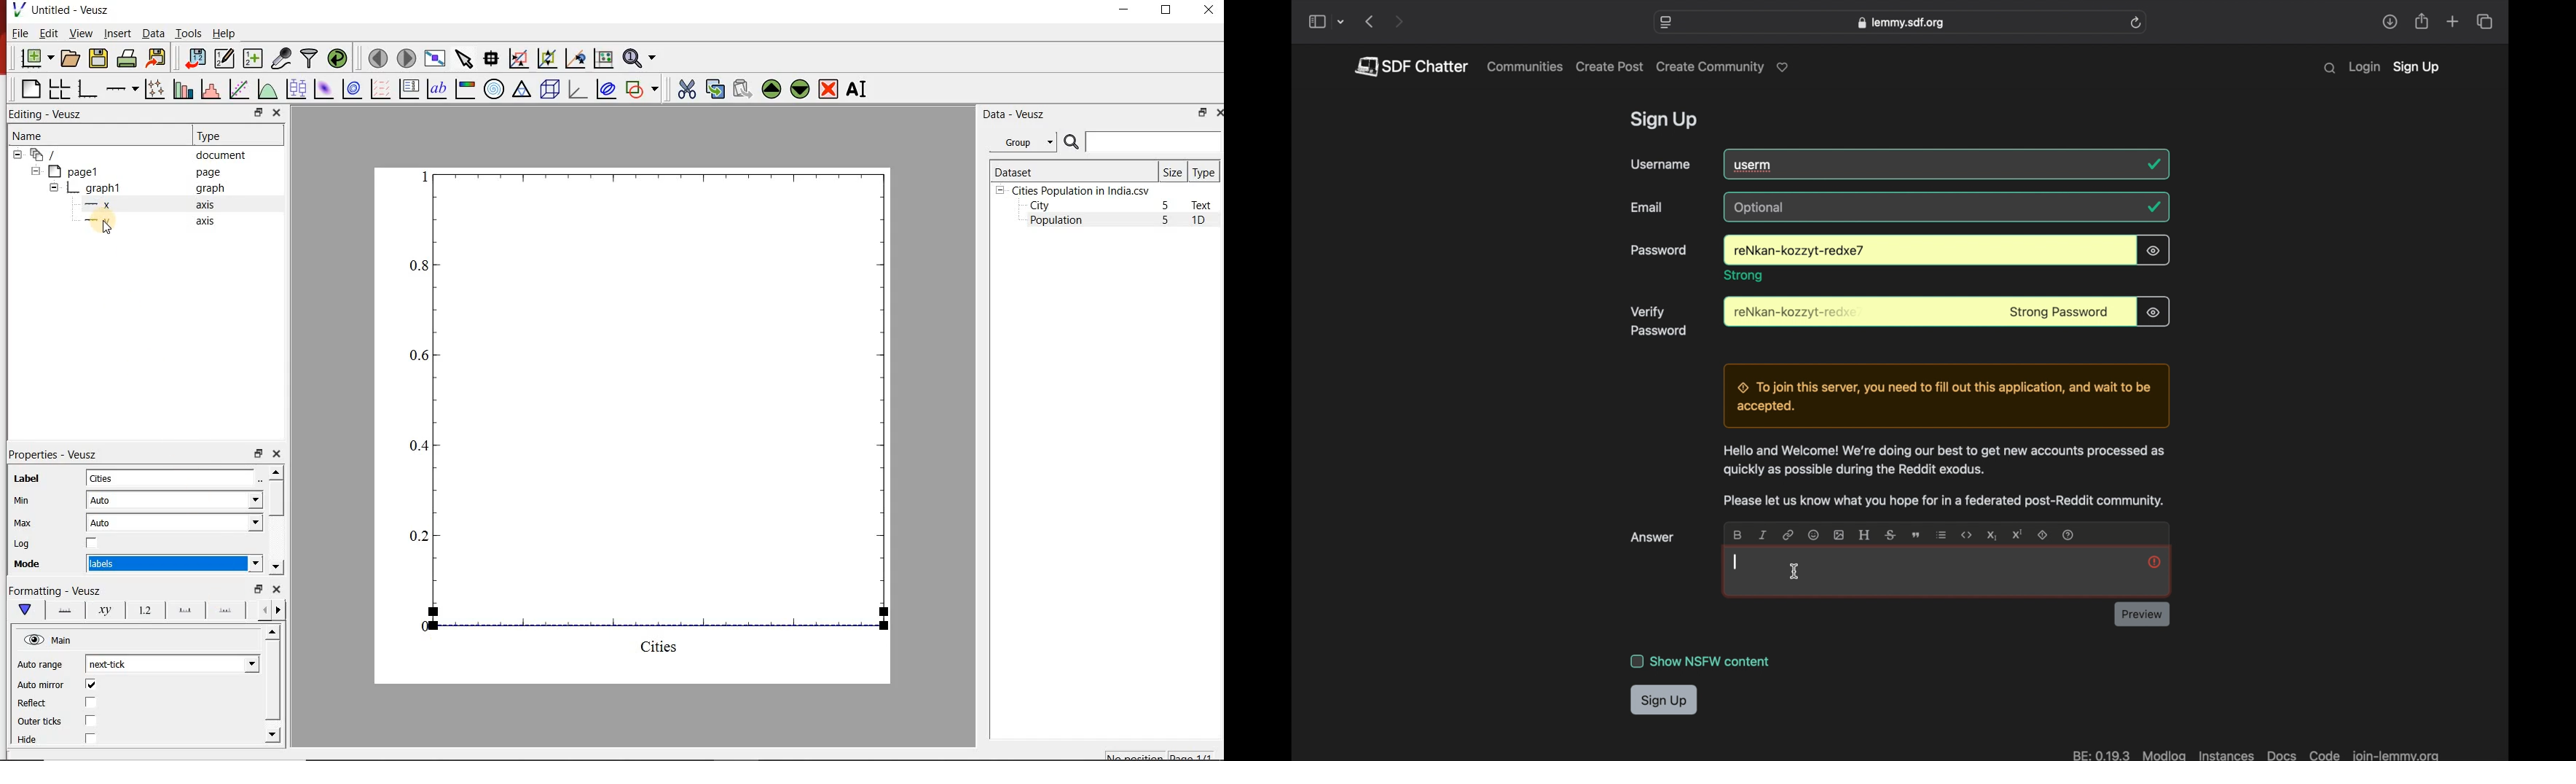 The width and height of the screenshot is (2576, 784). What do you see at coordinates (1789, 535) in the screenshot?
I see `link` at bounding box center [1789, 535].